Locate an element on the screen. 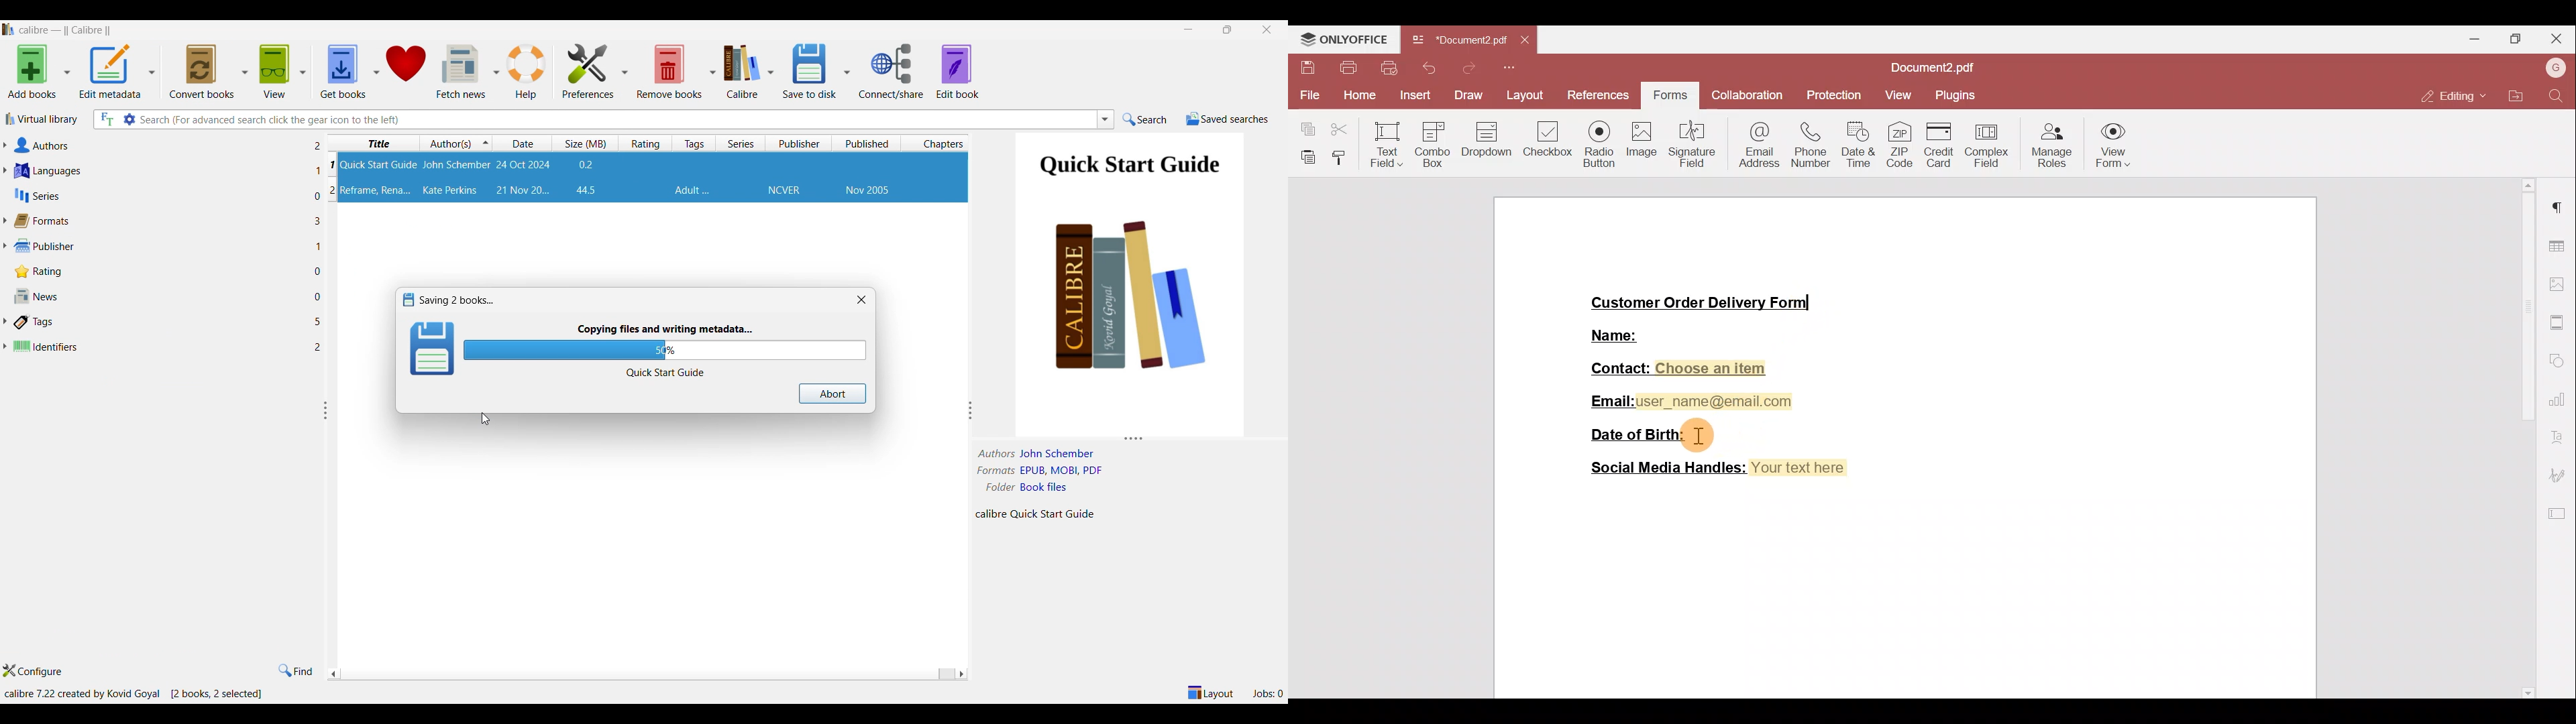  Copy style is located at coordinates (1342, 156).